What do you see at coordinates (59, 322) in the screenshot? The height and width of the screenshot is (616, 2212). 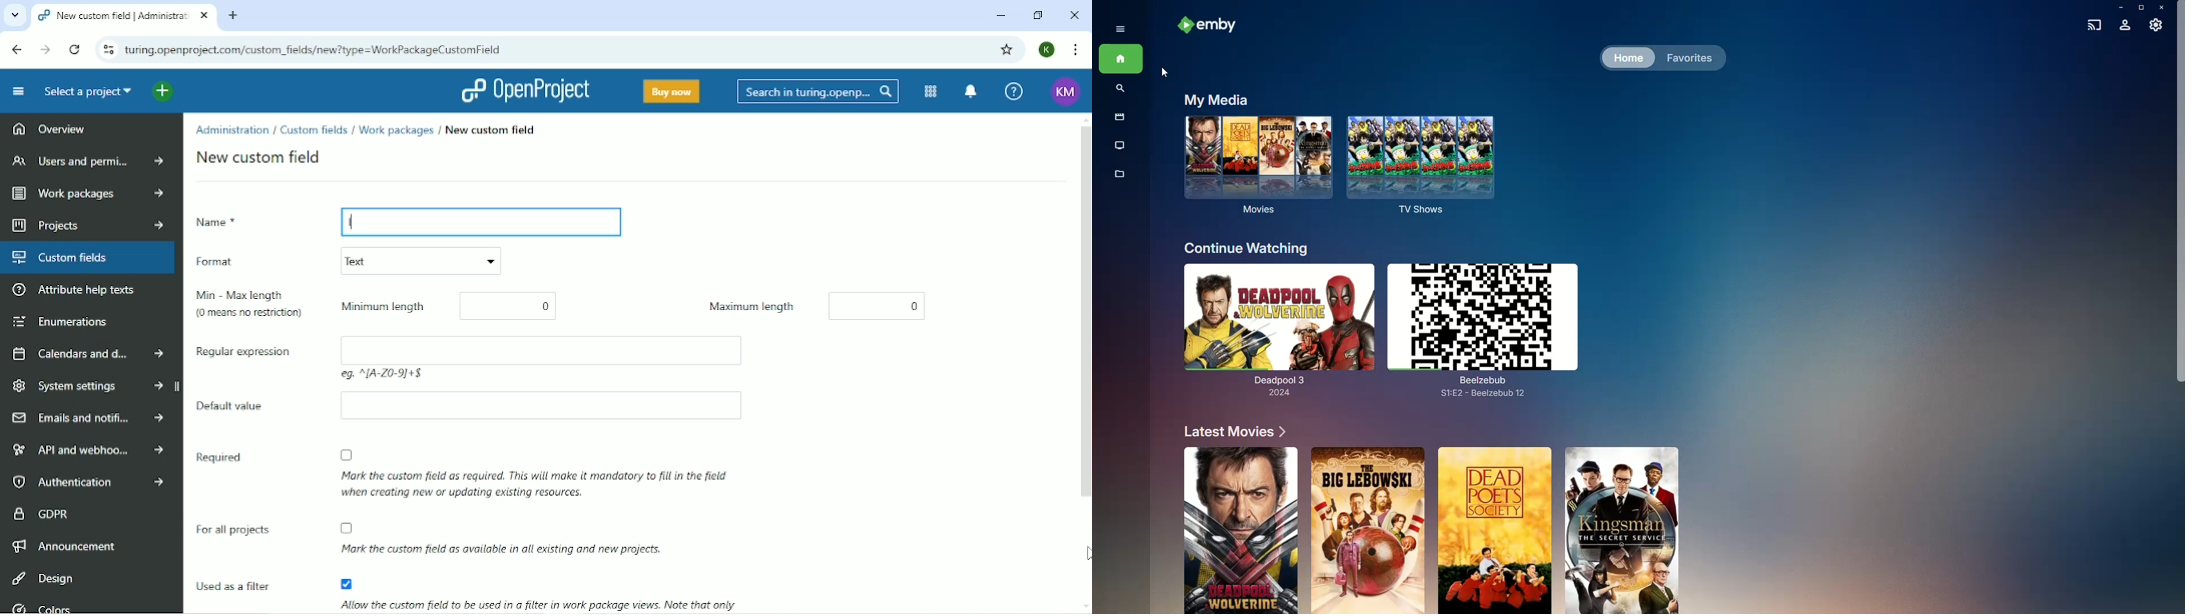 I see `Enumerations` at bounding box center [59, 322].